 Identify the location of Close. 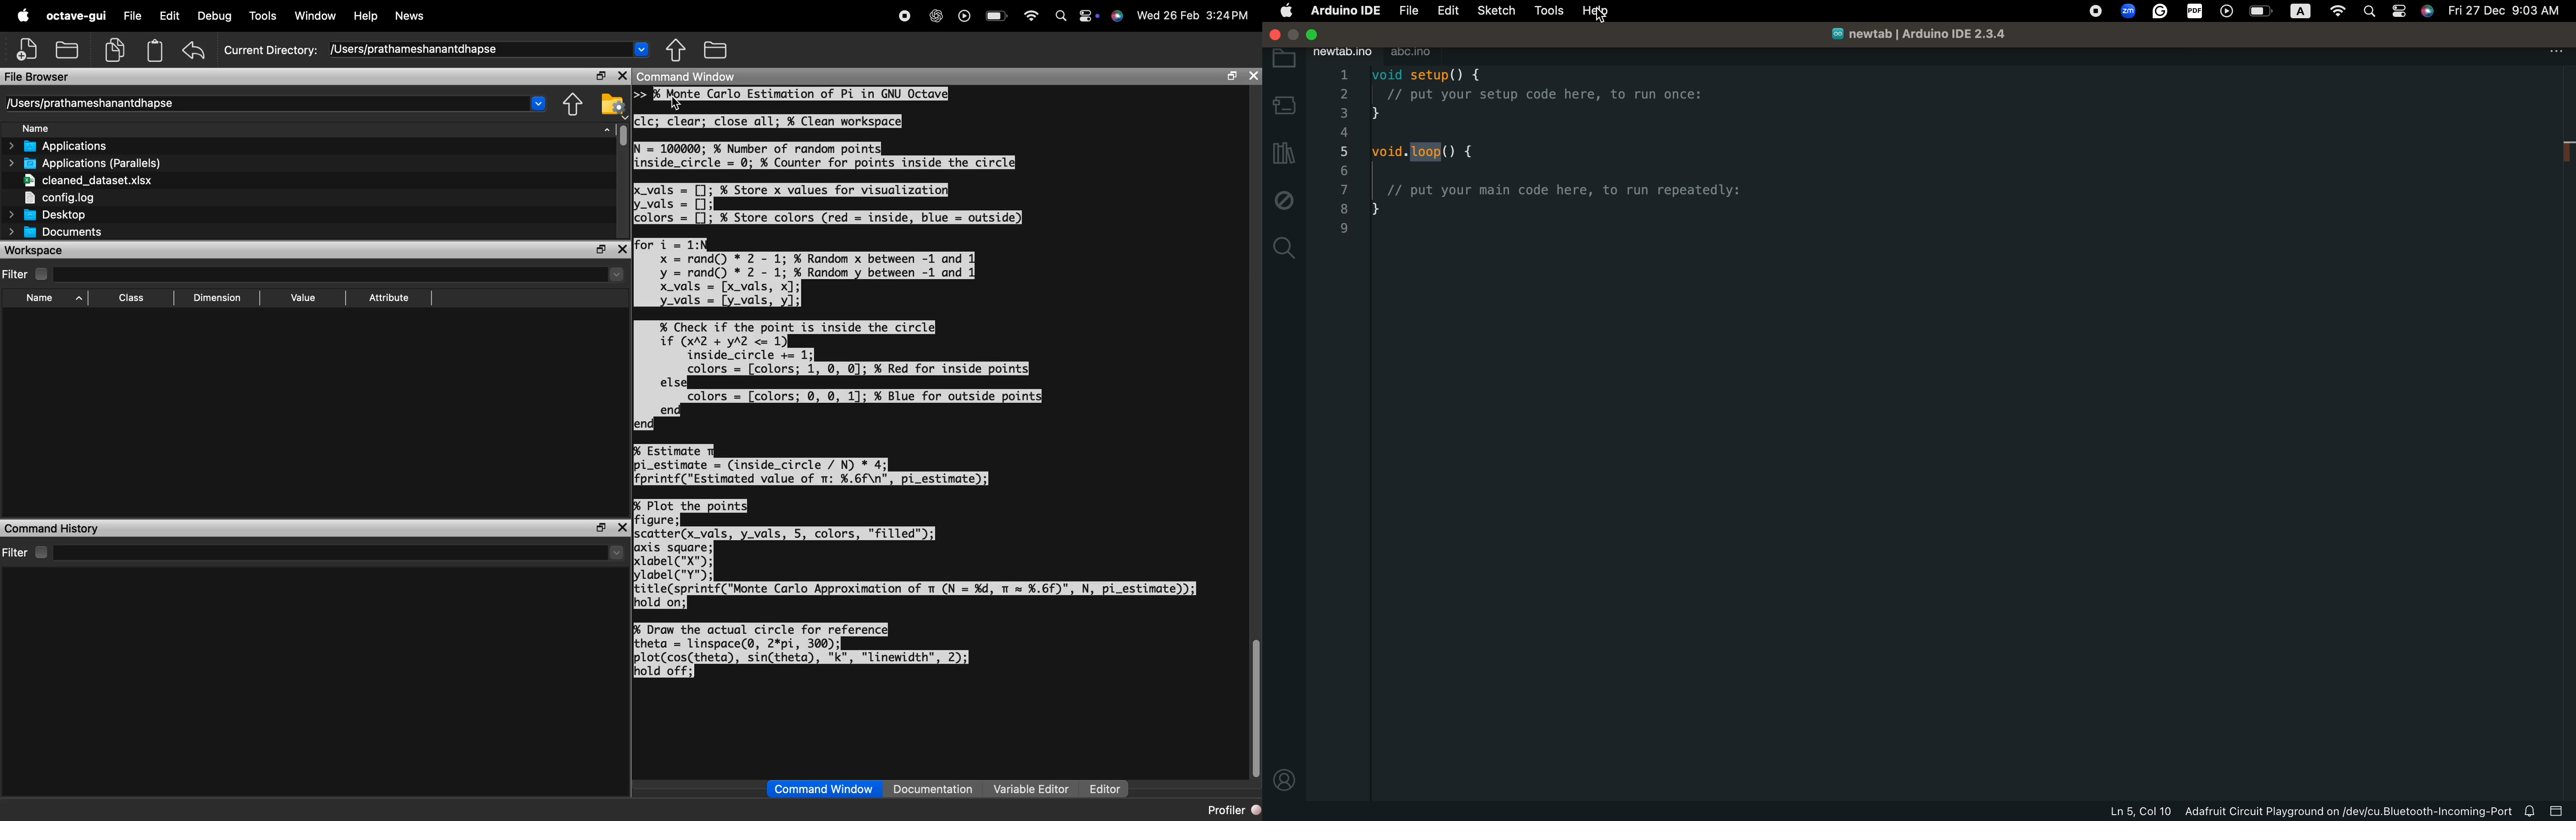
(1253, 76).